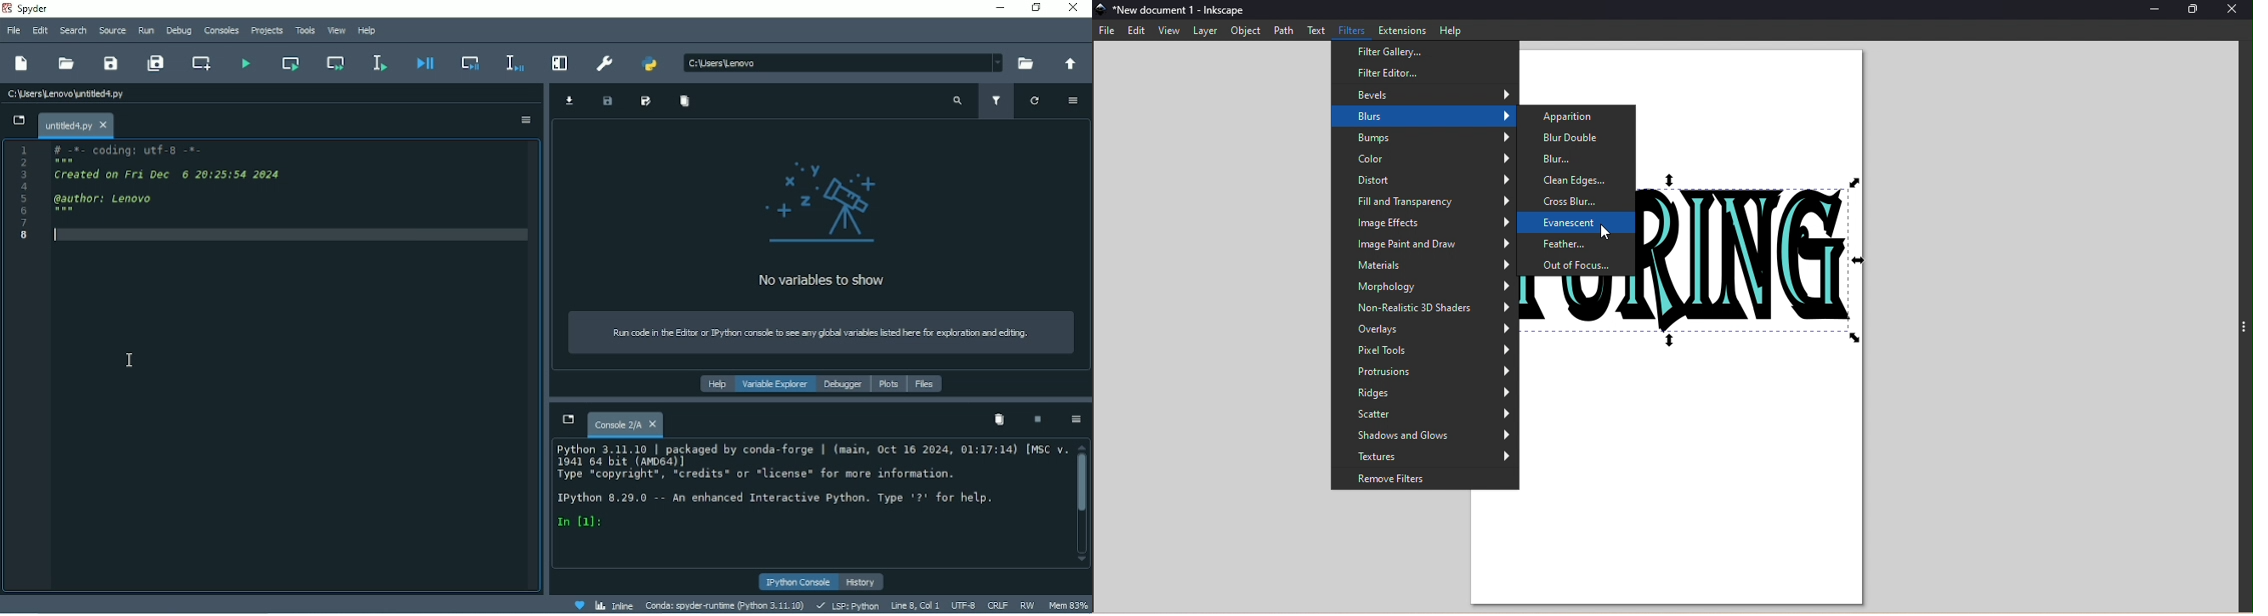 This screenshot has width=2268, height=616. What do you see at coordinates (110, 64) in the screenshot?
I see `Save file` at bounding box center [110, 64].